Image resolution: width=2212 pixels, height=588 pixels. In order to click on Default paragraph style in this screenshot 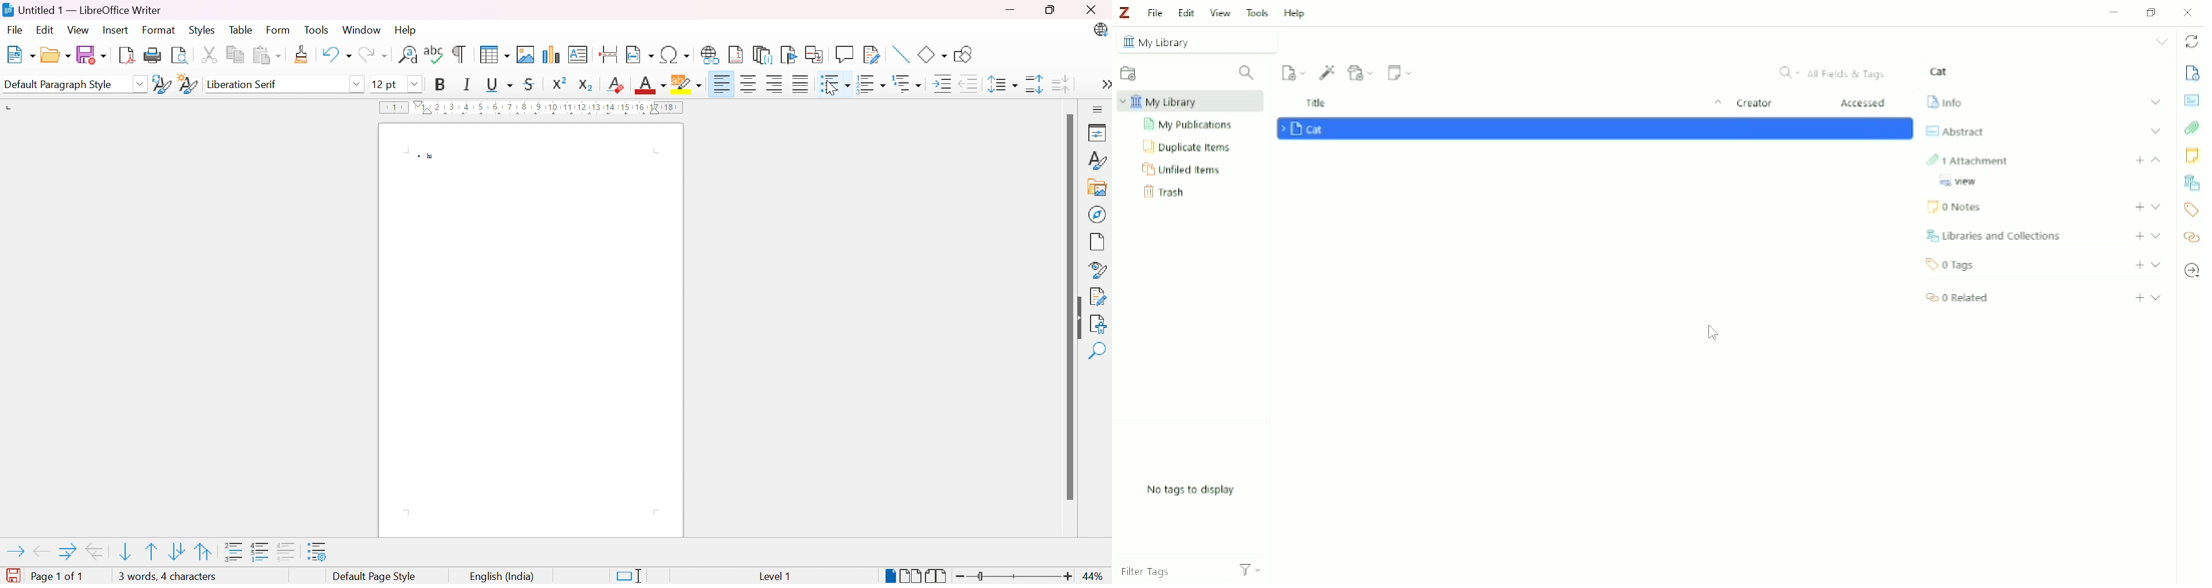, I will do `click(61, 86)`.